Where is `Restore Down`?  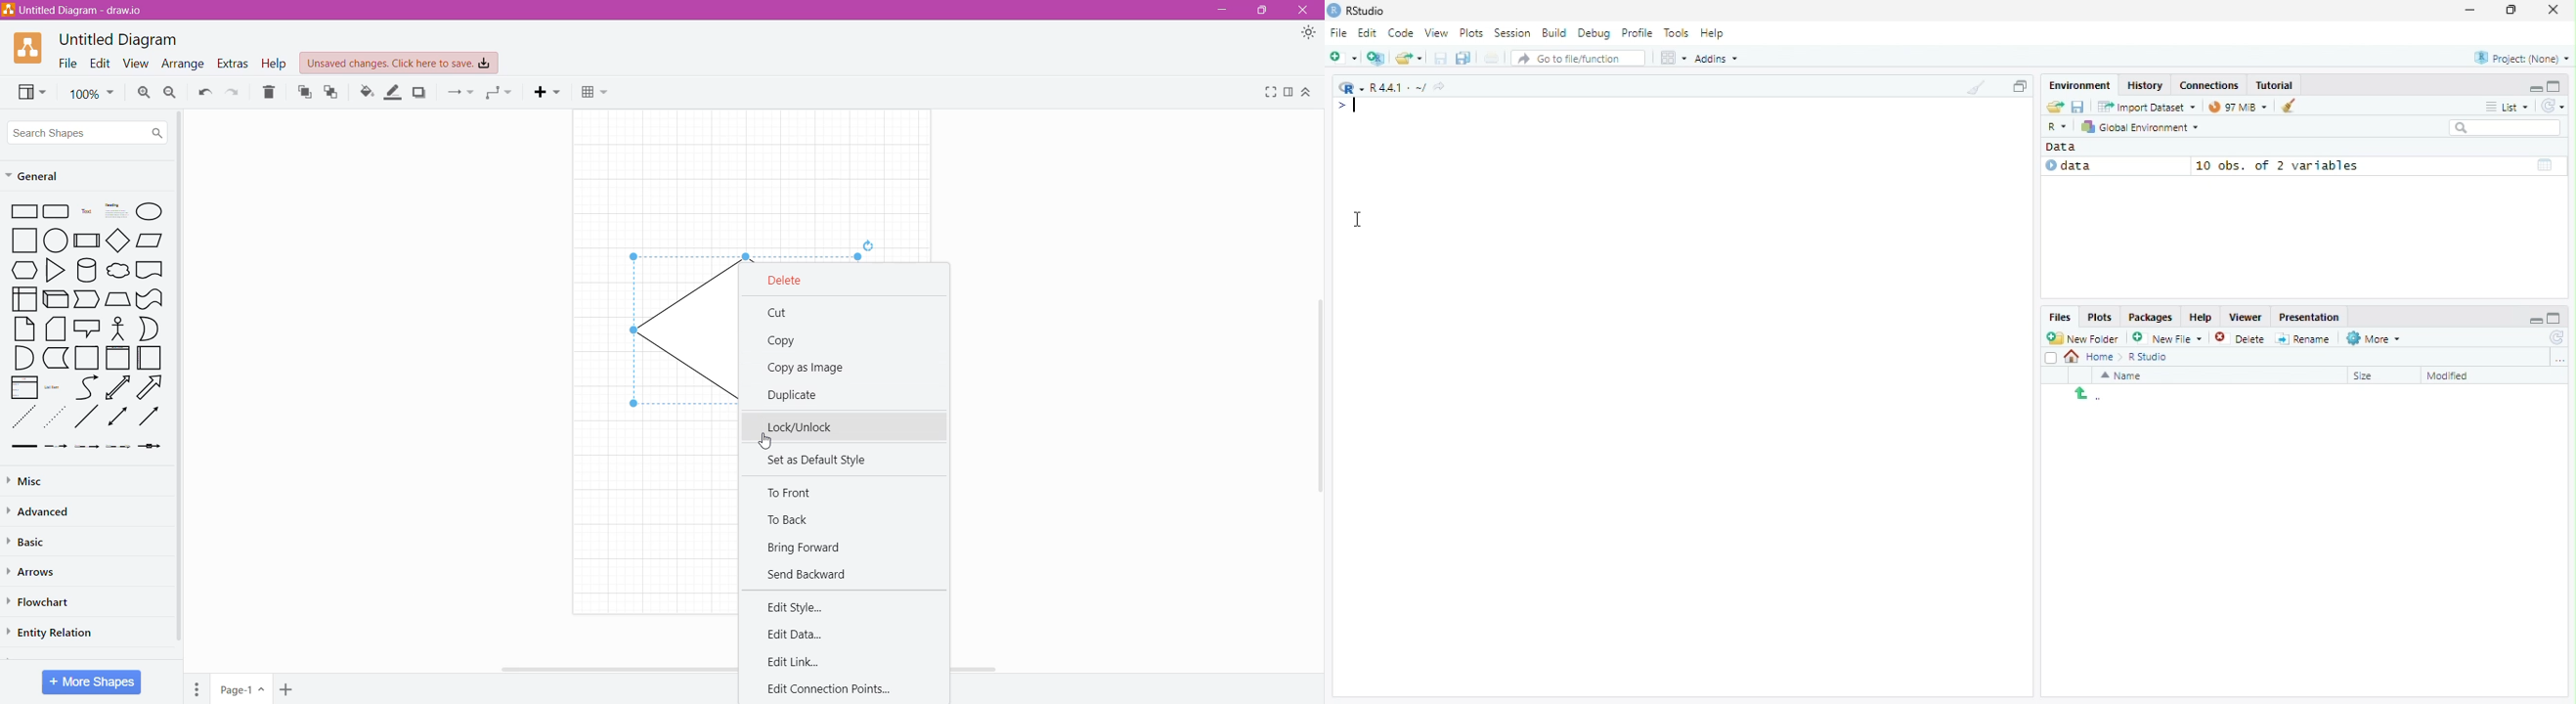
Restore Down is located at coordinates (1263, 10).